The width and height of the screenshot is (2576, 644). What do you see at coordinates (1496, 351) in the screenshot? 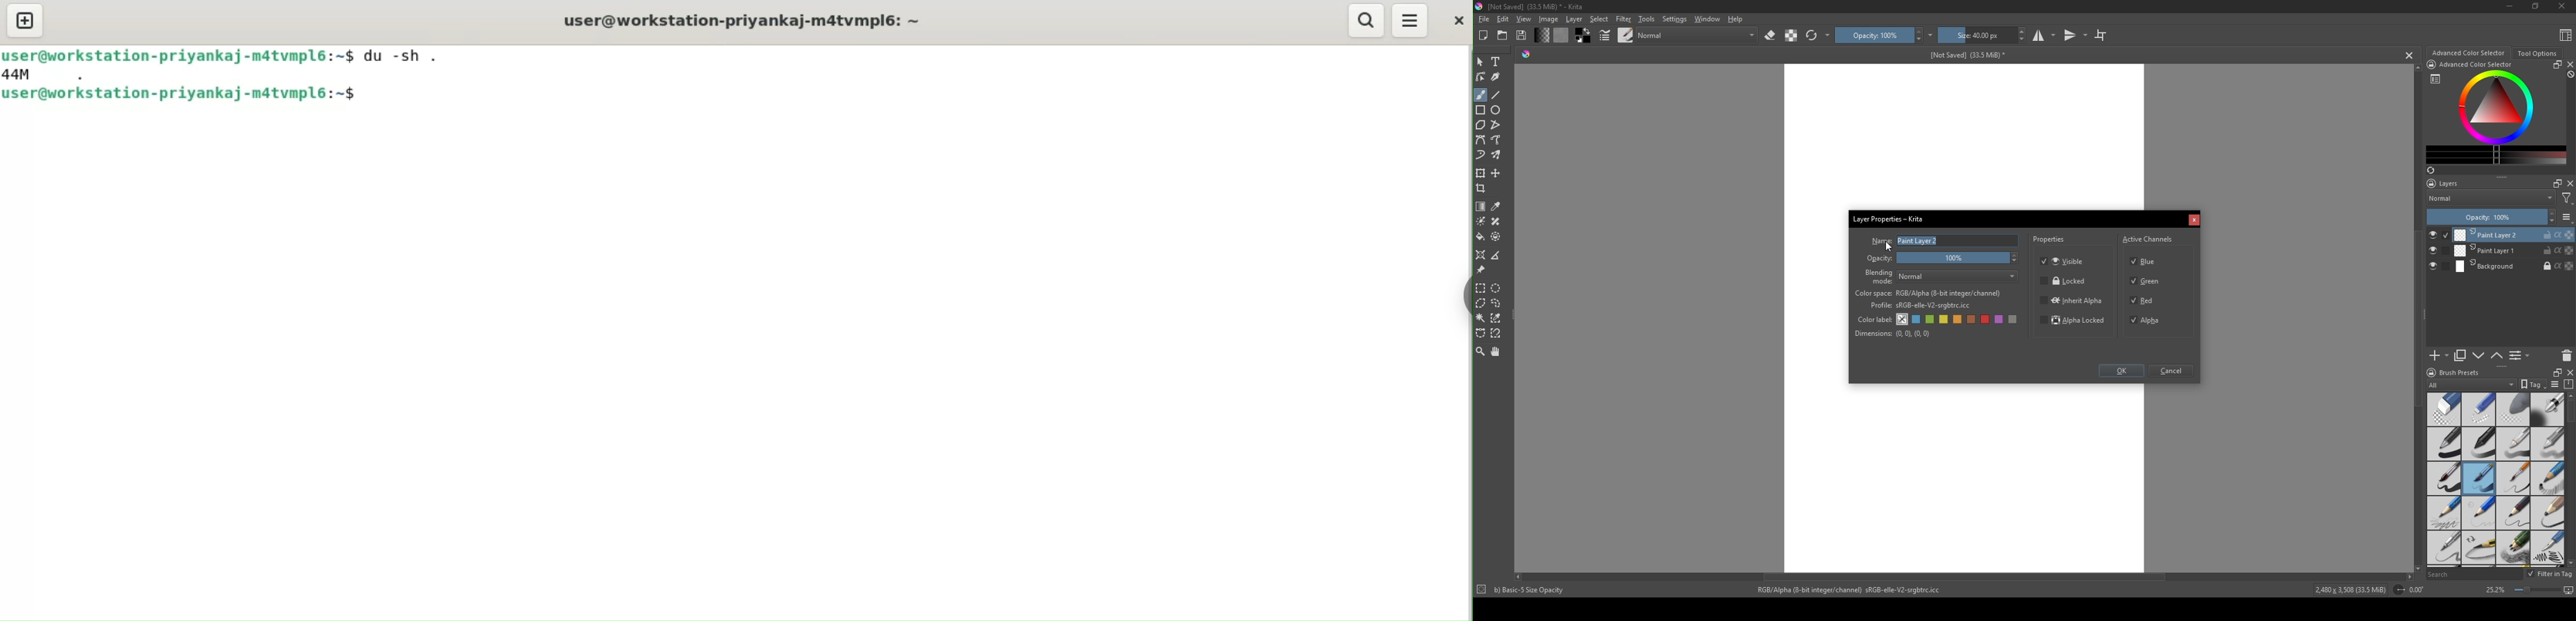
I see `pan` at bounding box center [1496, 351].